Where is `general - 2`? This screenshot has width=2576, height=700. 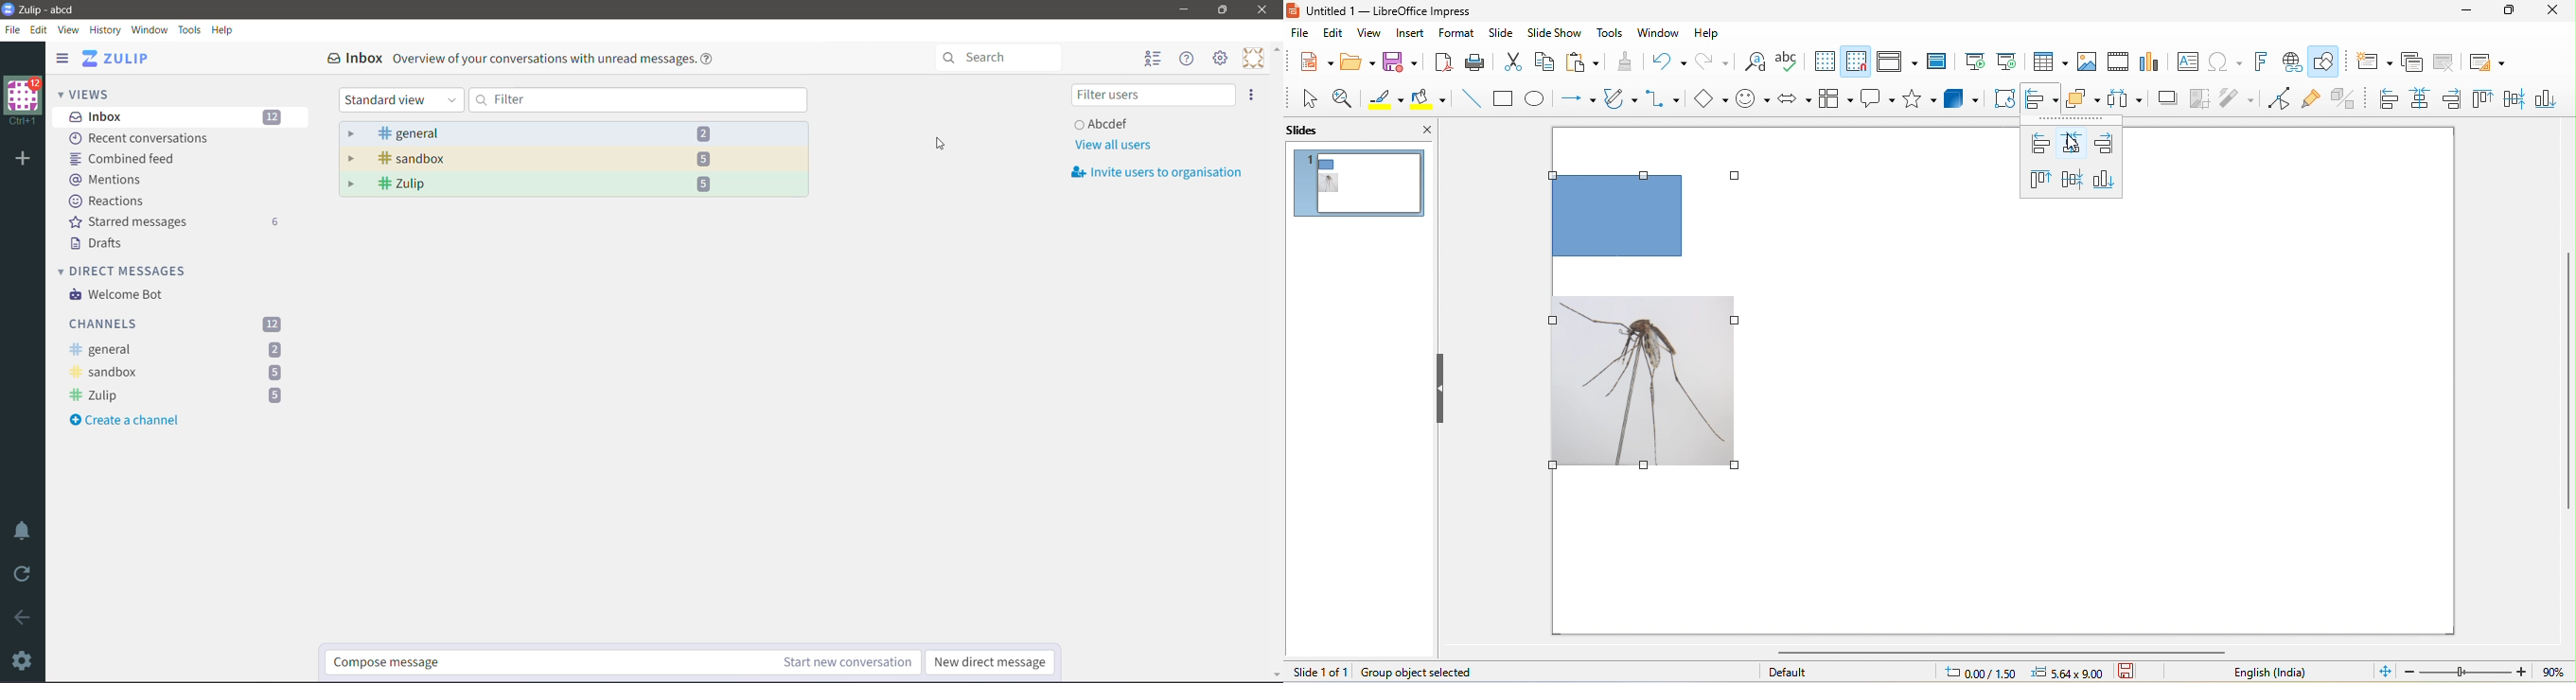
general - 2 is located at coordinates (574, 133).